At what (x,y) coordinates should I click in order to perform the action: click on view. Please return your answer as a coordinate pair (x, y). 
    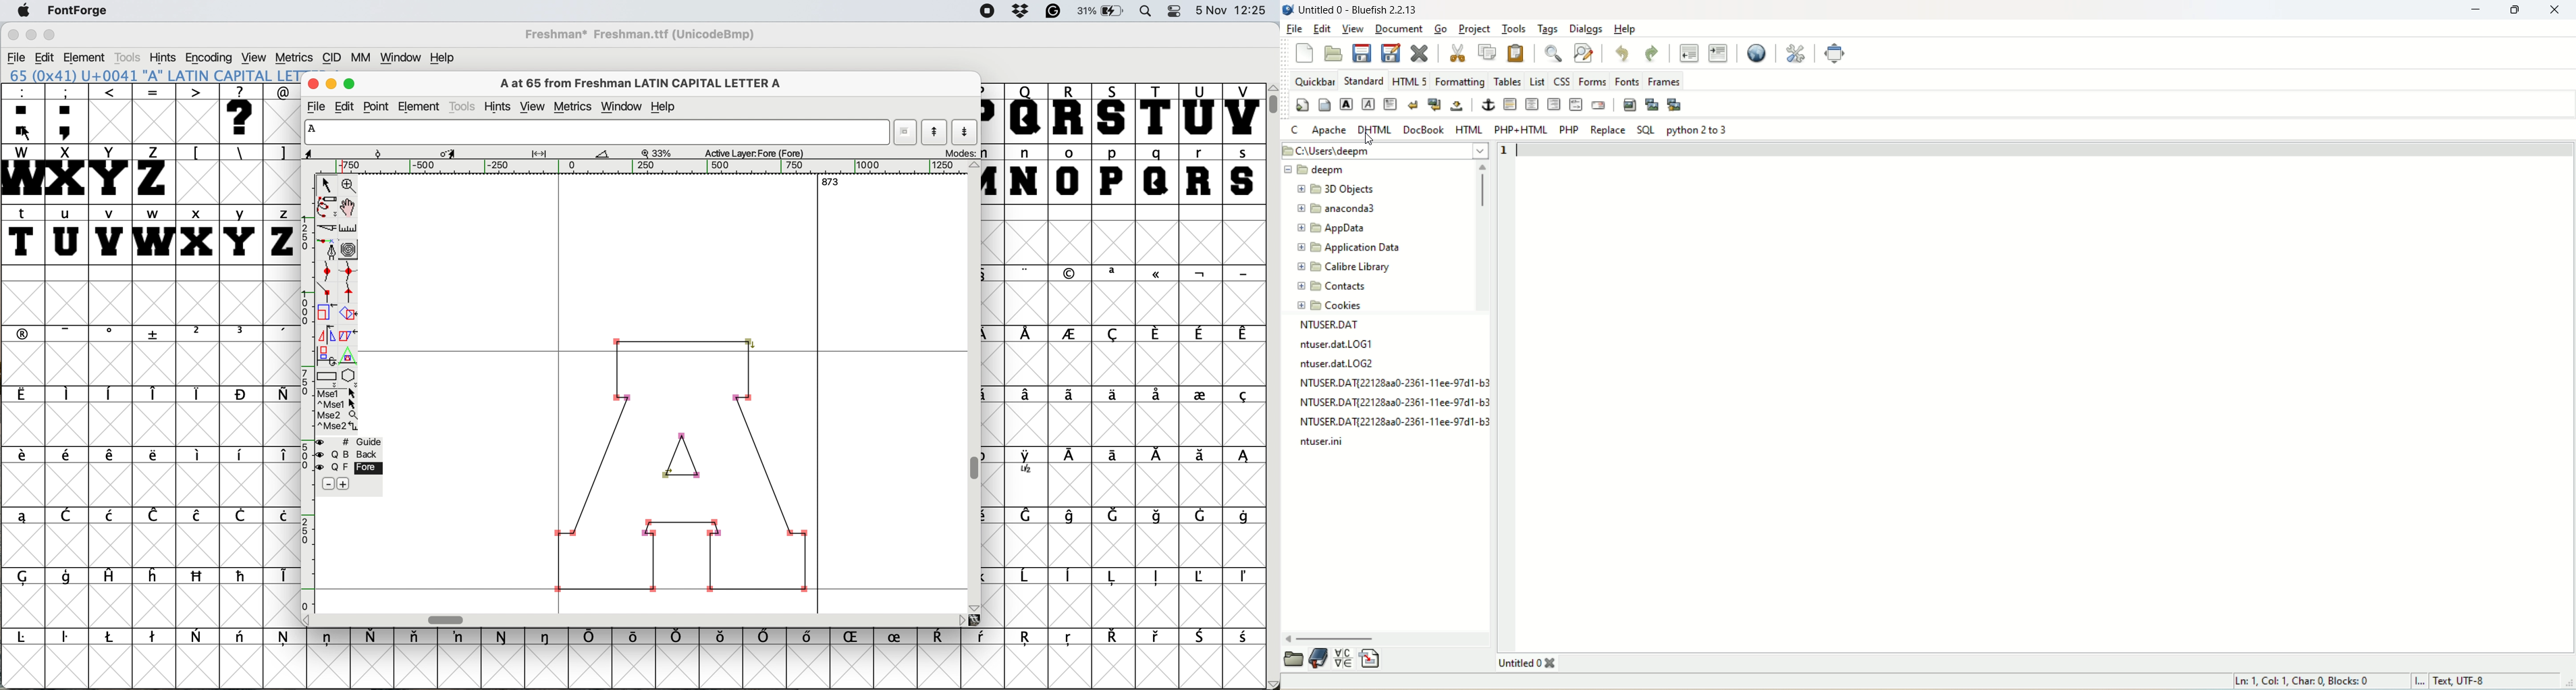
    Looking at the image, I should click on (532, 106).